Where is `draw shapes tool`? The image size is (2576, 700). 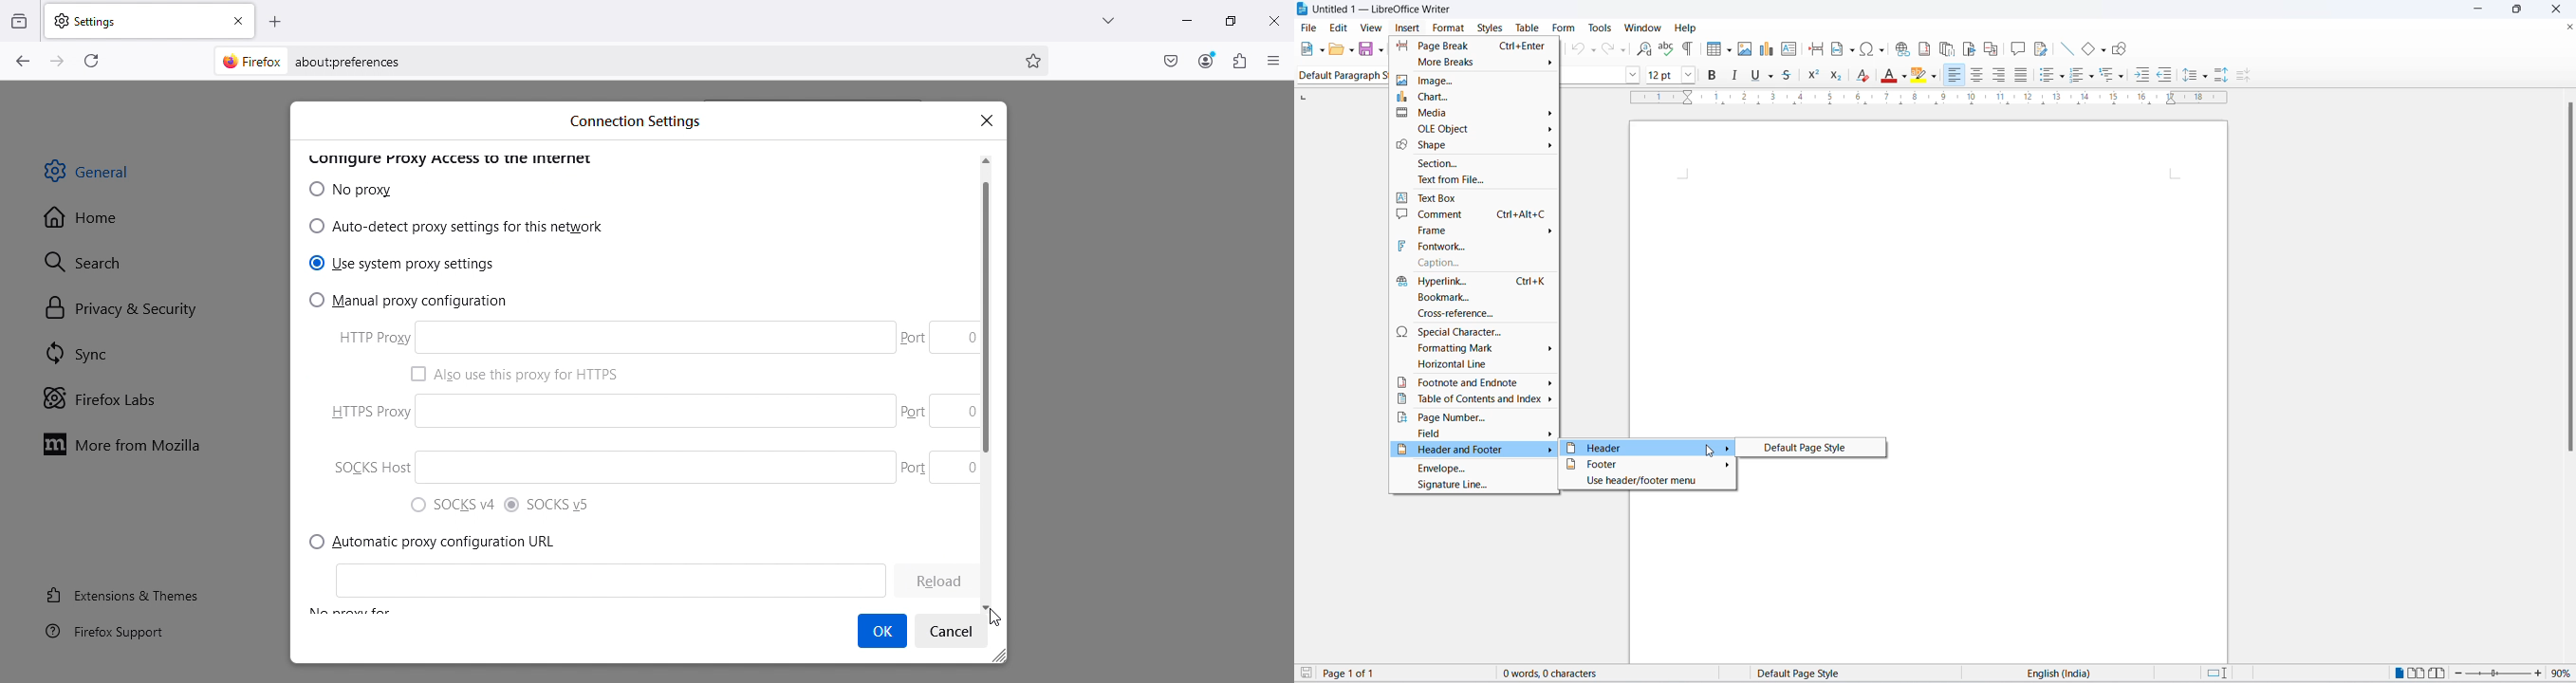
draw shapes tool is located at coordinates (2122, 49).